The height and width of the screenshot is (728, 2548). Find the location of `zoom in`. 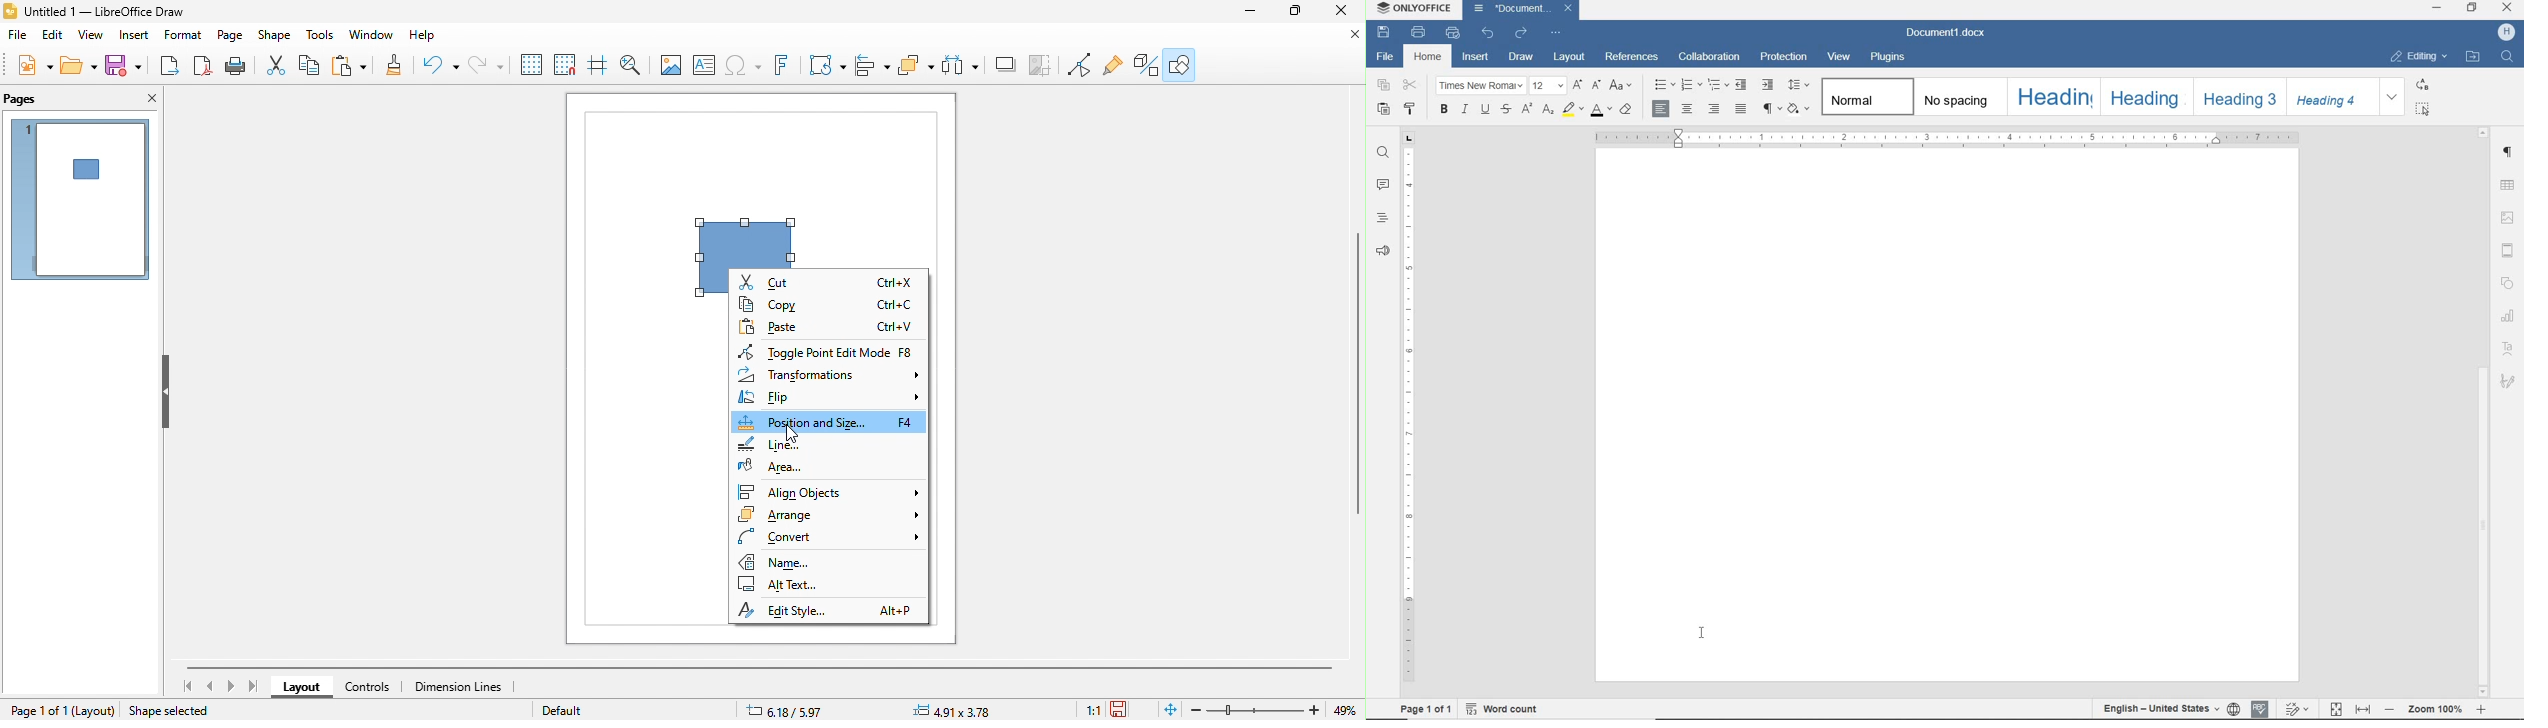

zoom in is located at coordinates (2483, 710).